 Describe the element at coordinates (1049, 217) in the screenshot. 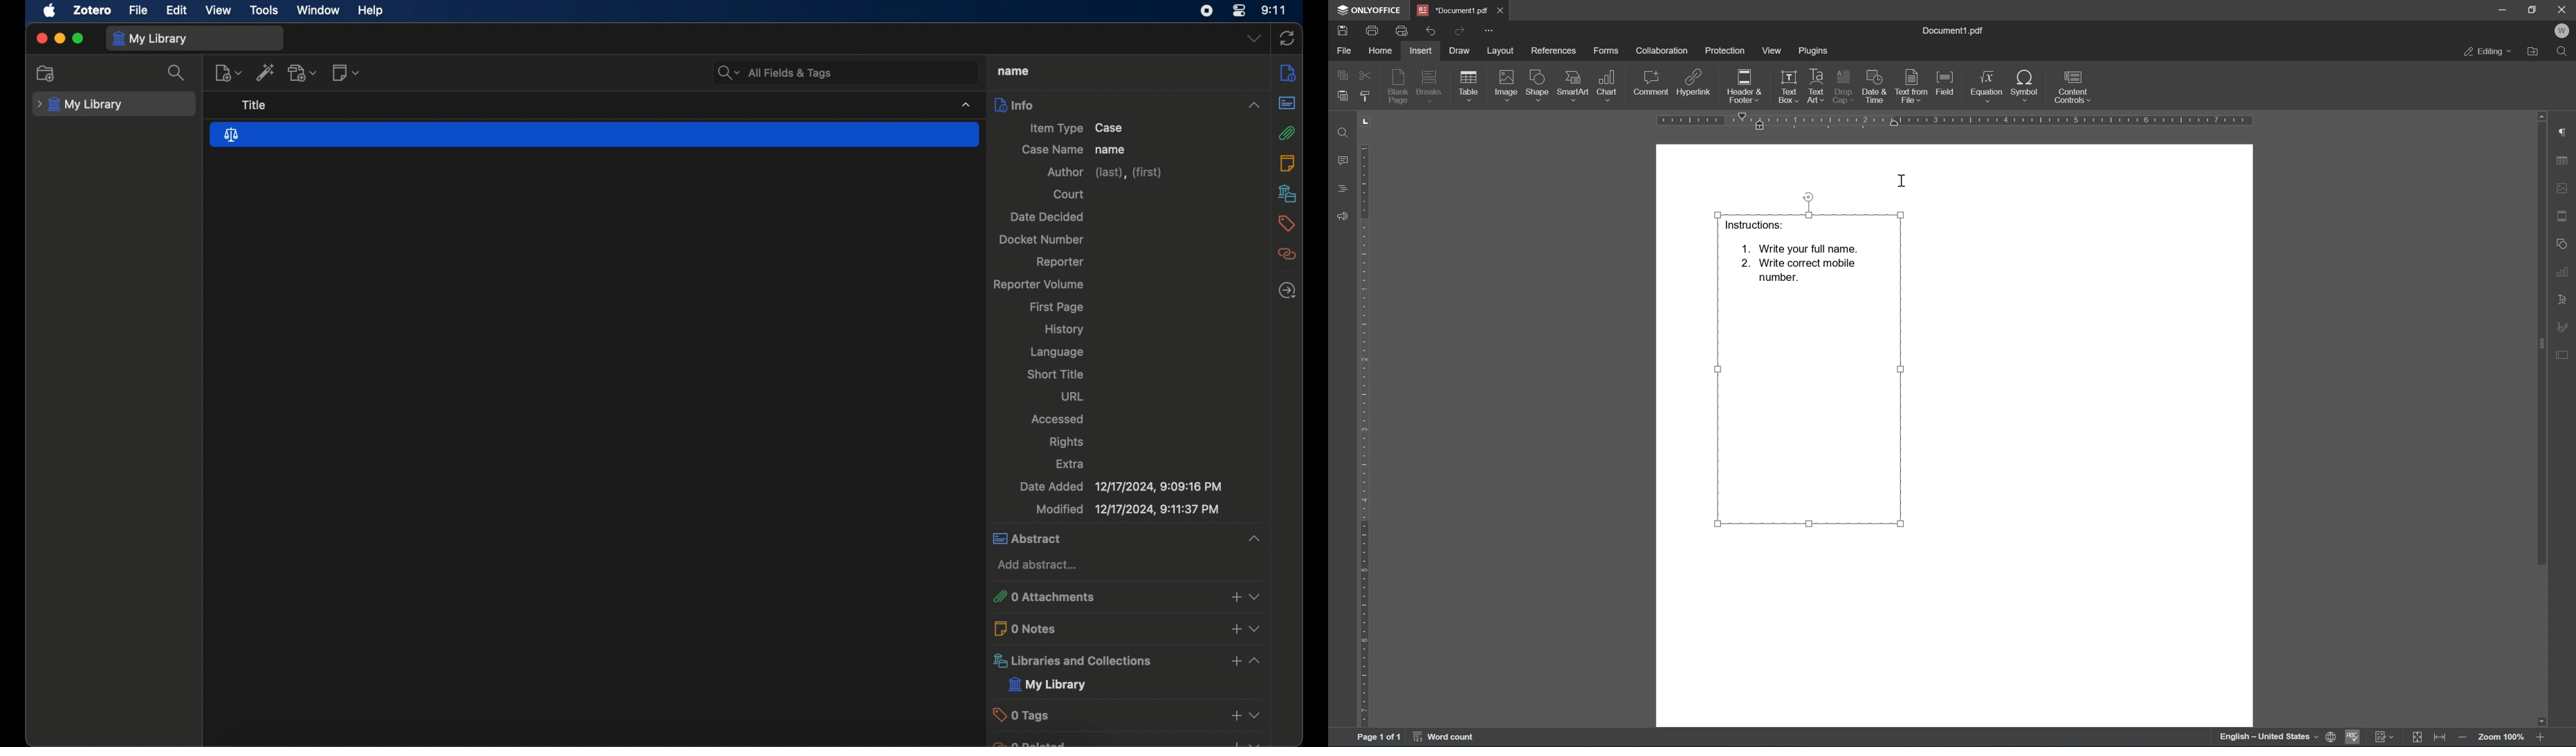

I see `date decided` at that location.